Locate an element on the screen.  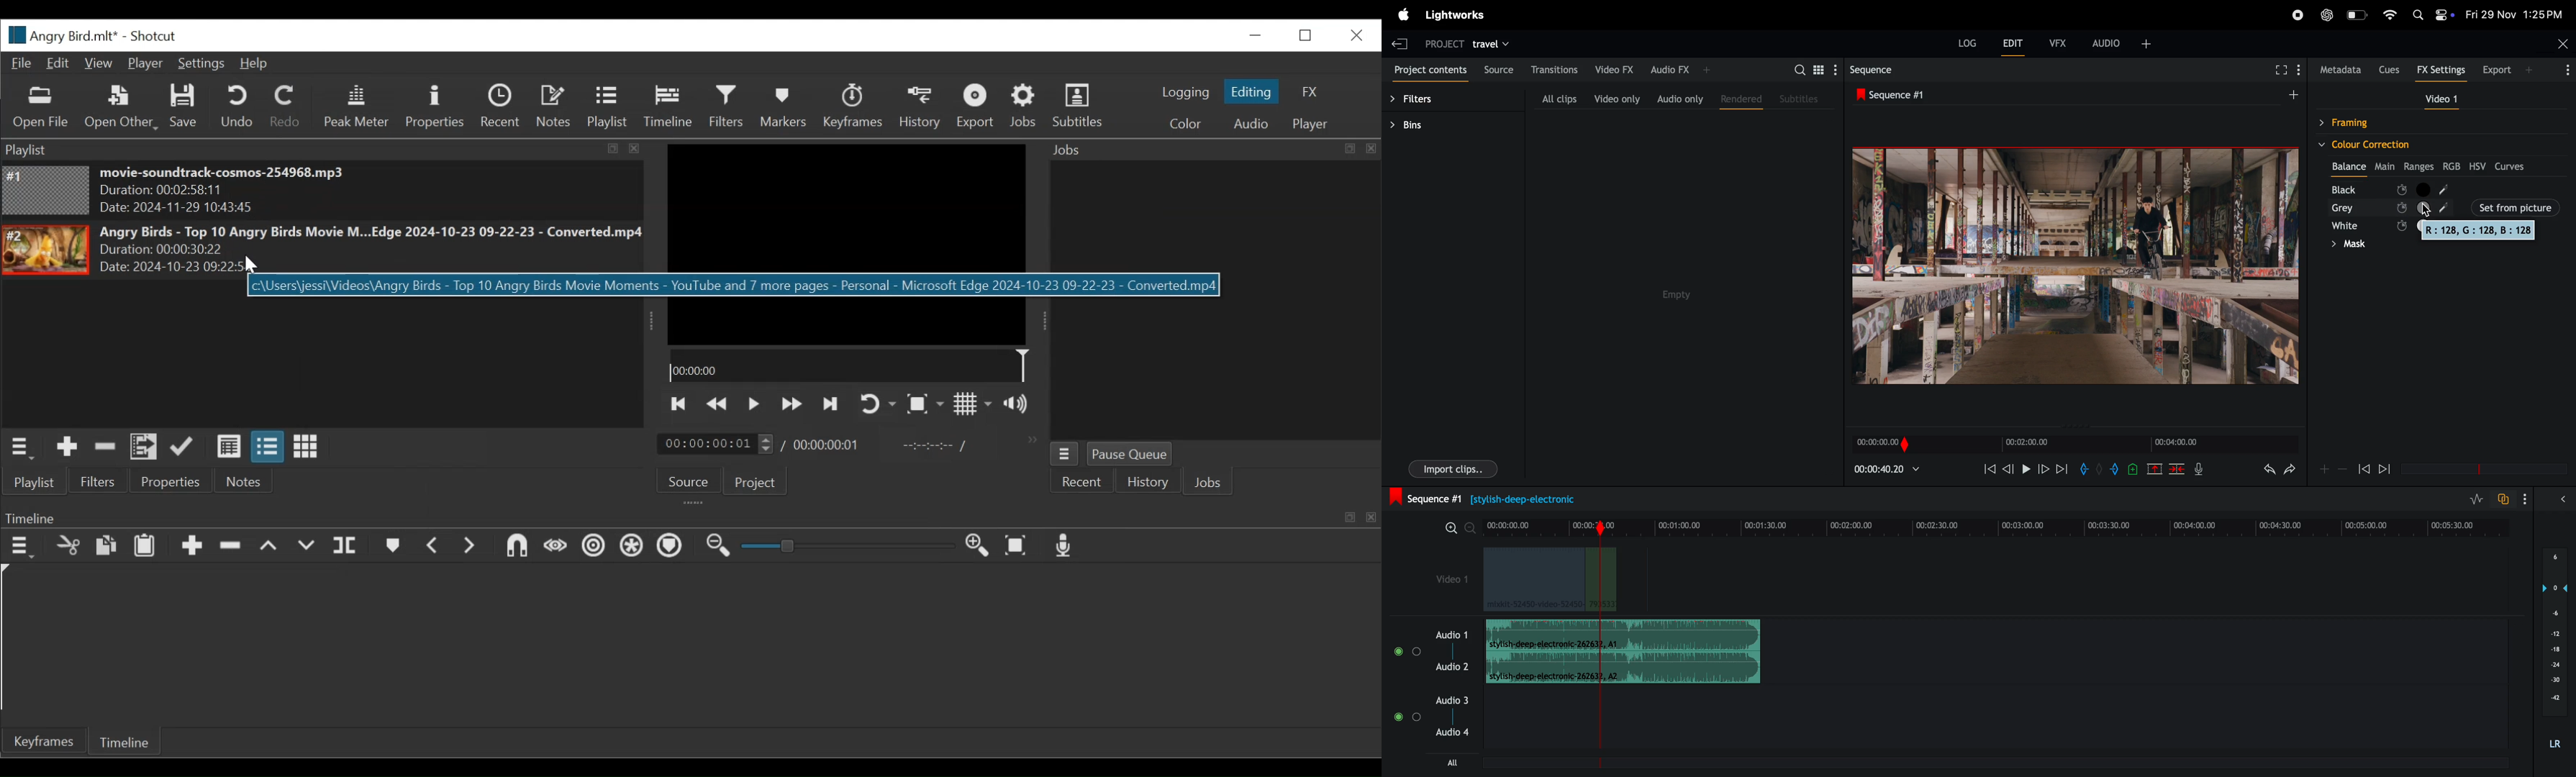
minimize is located at coordinates (1256, 33).